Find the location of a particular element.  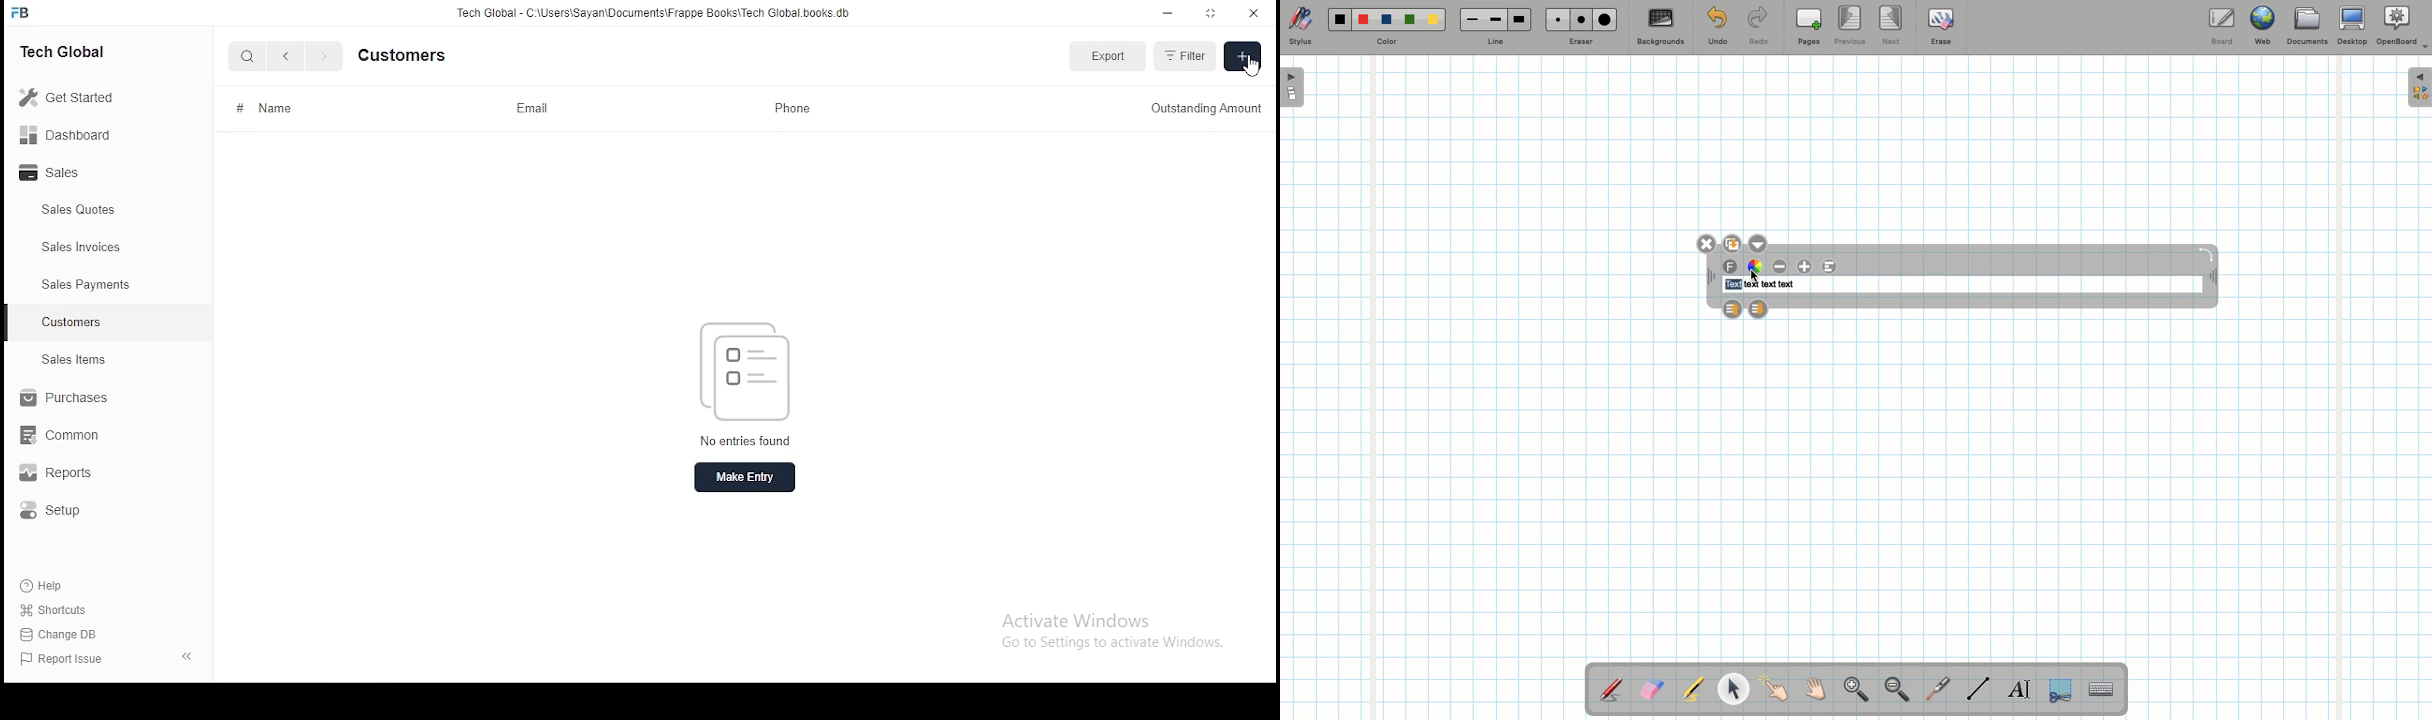

Increase font size is located at coordinates (1806, 266).